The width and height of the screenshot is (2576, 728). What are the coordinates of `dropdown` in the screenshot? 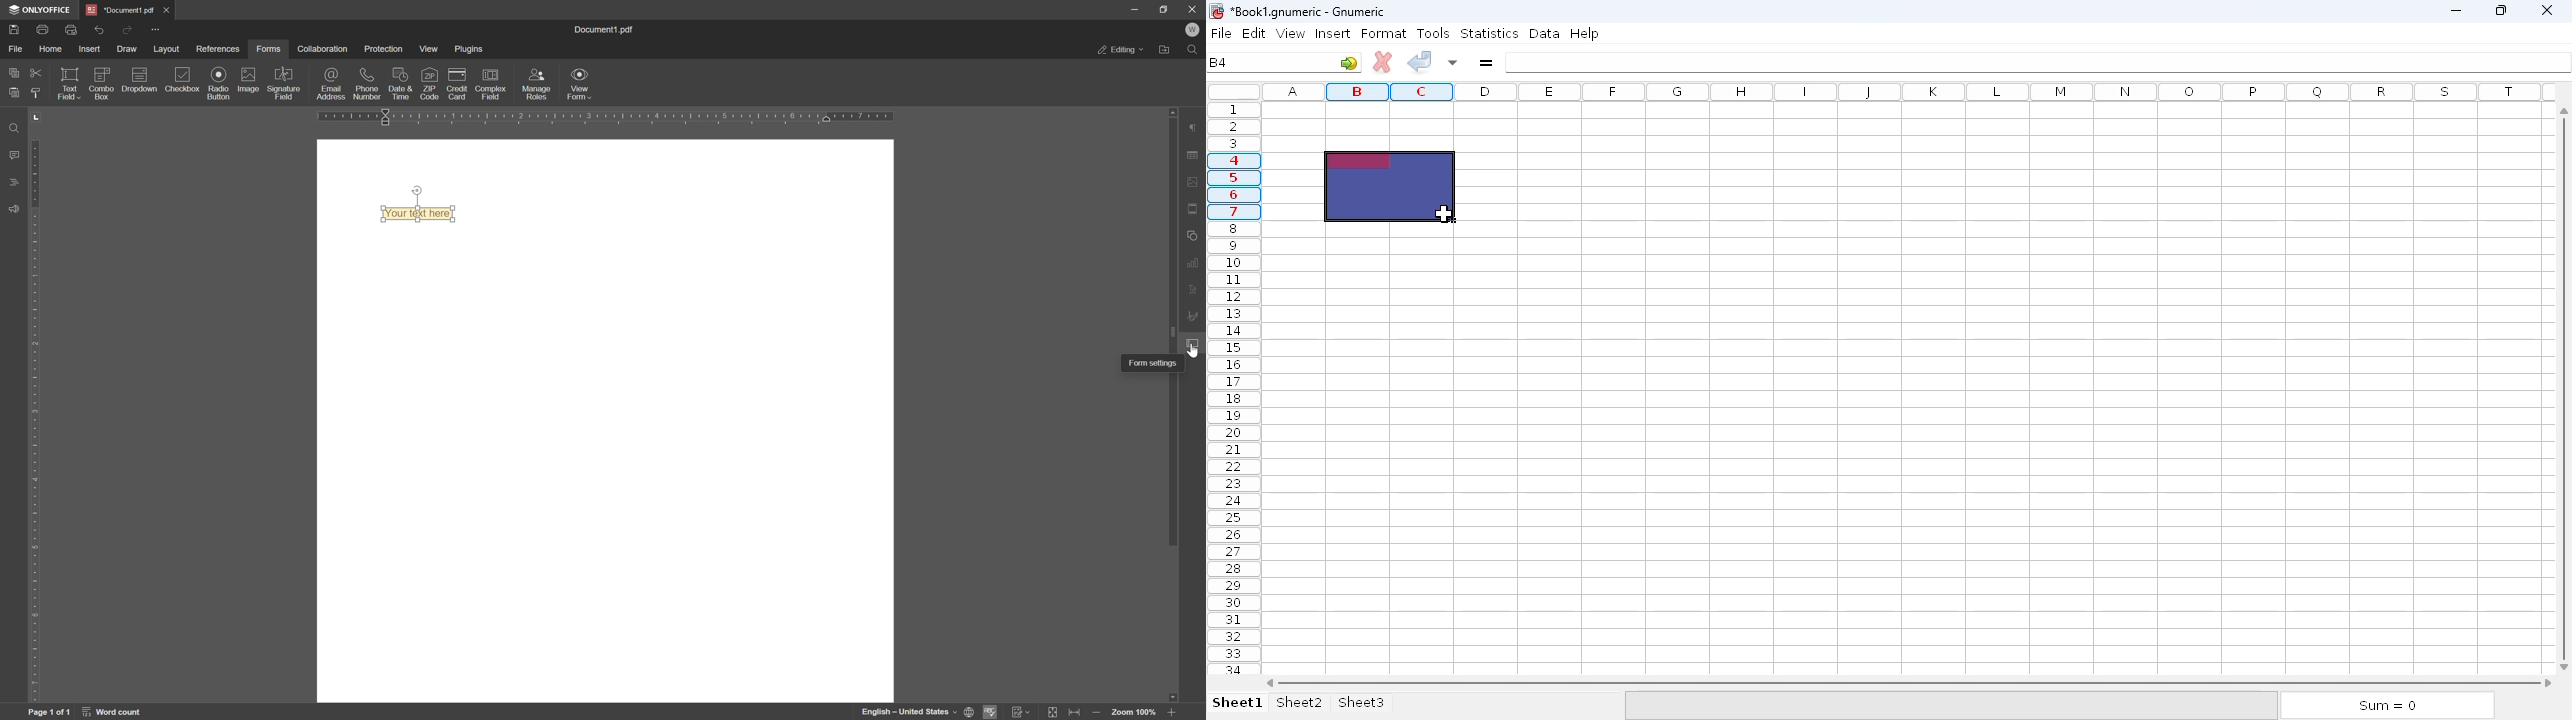 It's located at (139, 96).